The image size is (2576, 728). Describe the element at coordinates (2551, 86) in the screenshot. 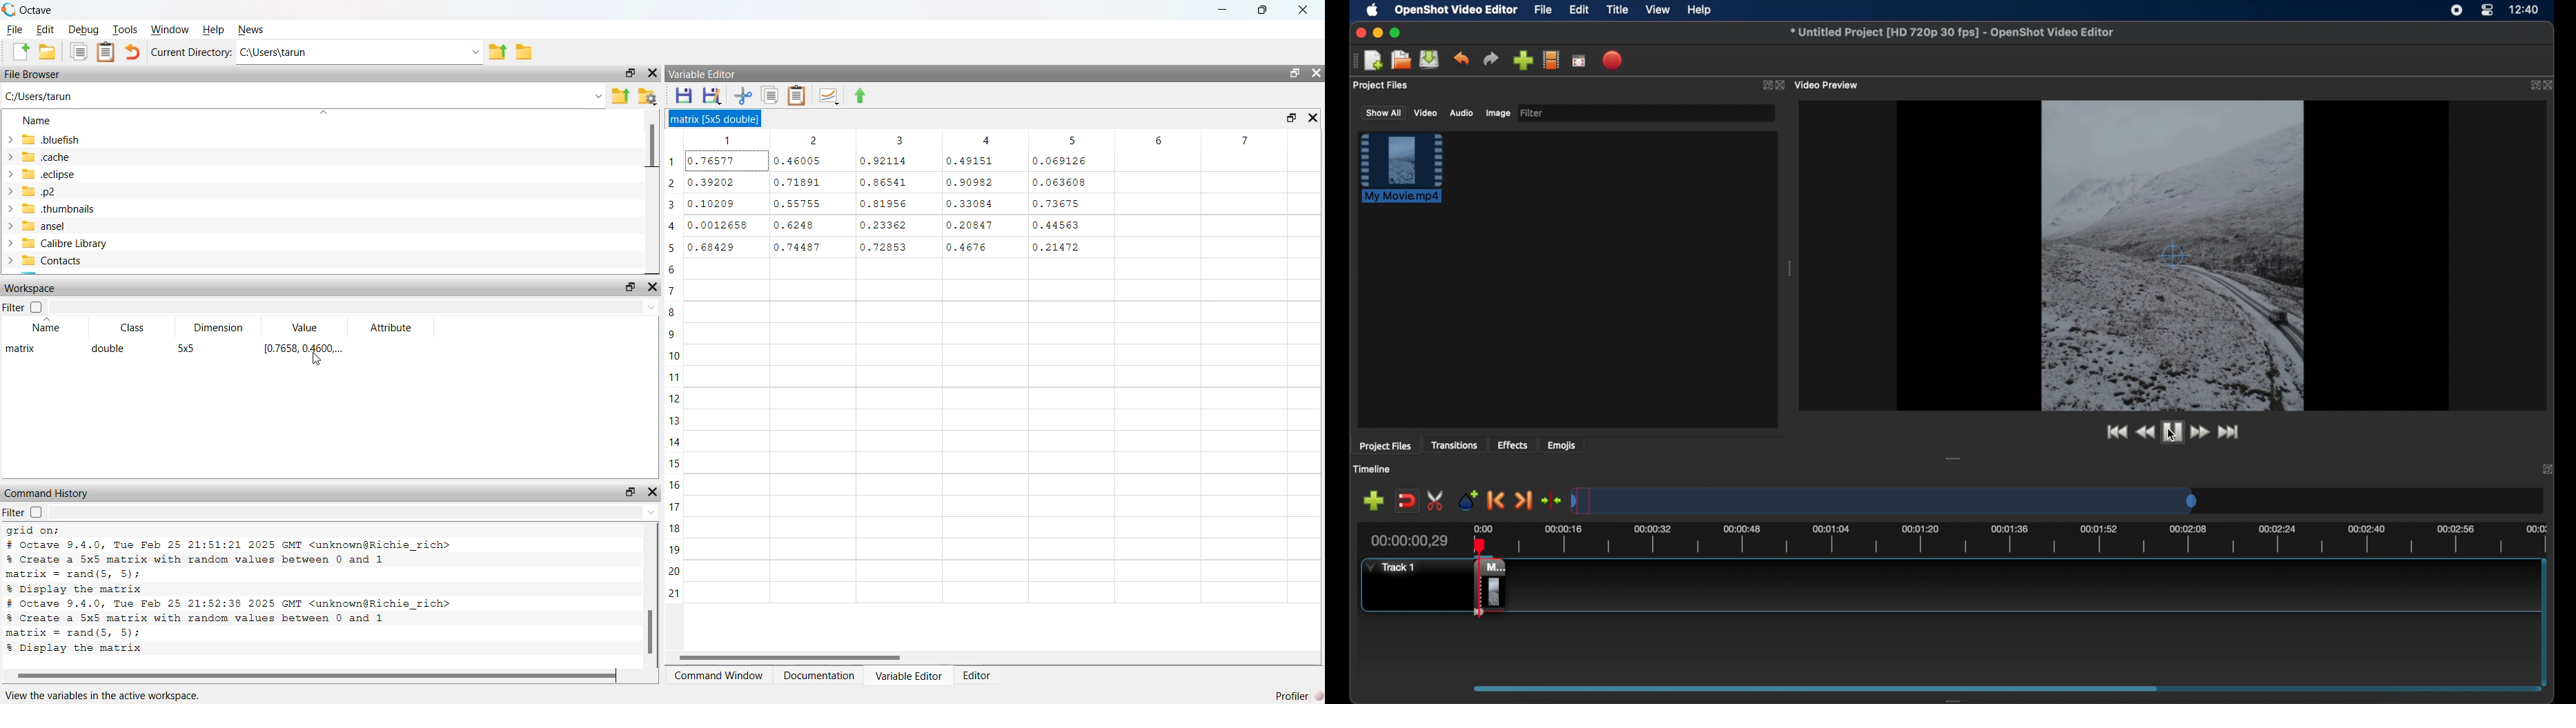

I see `close` at that location.